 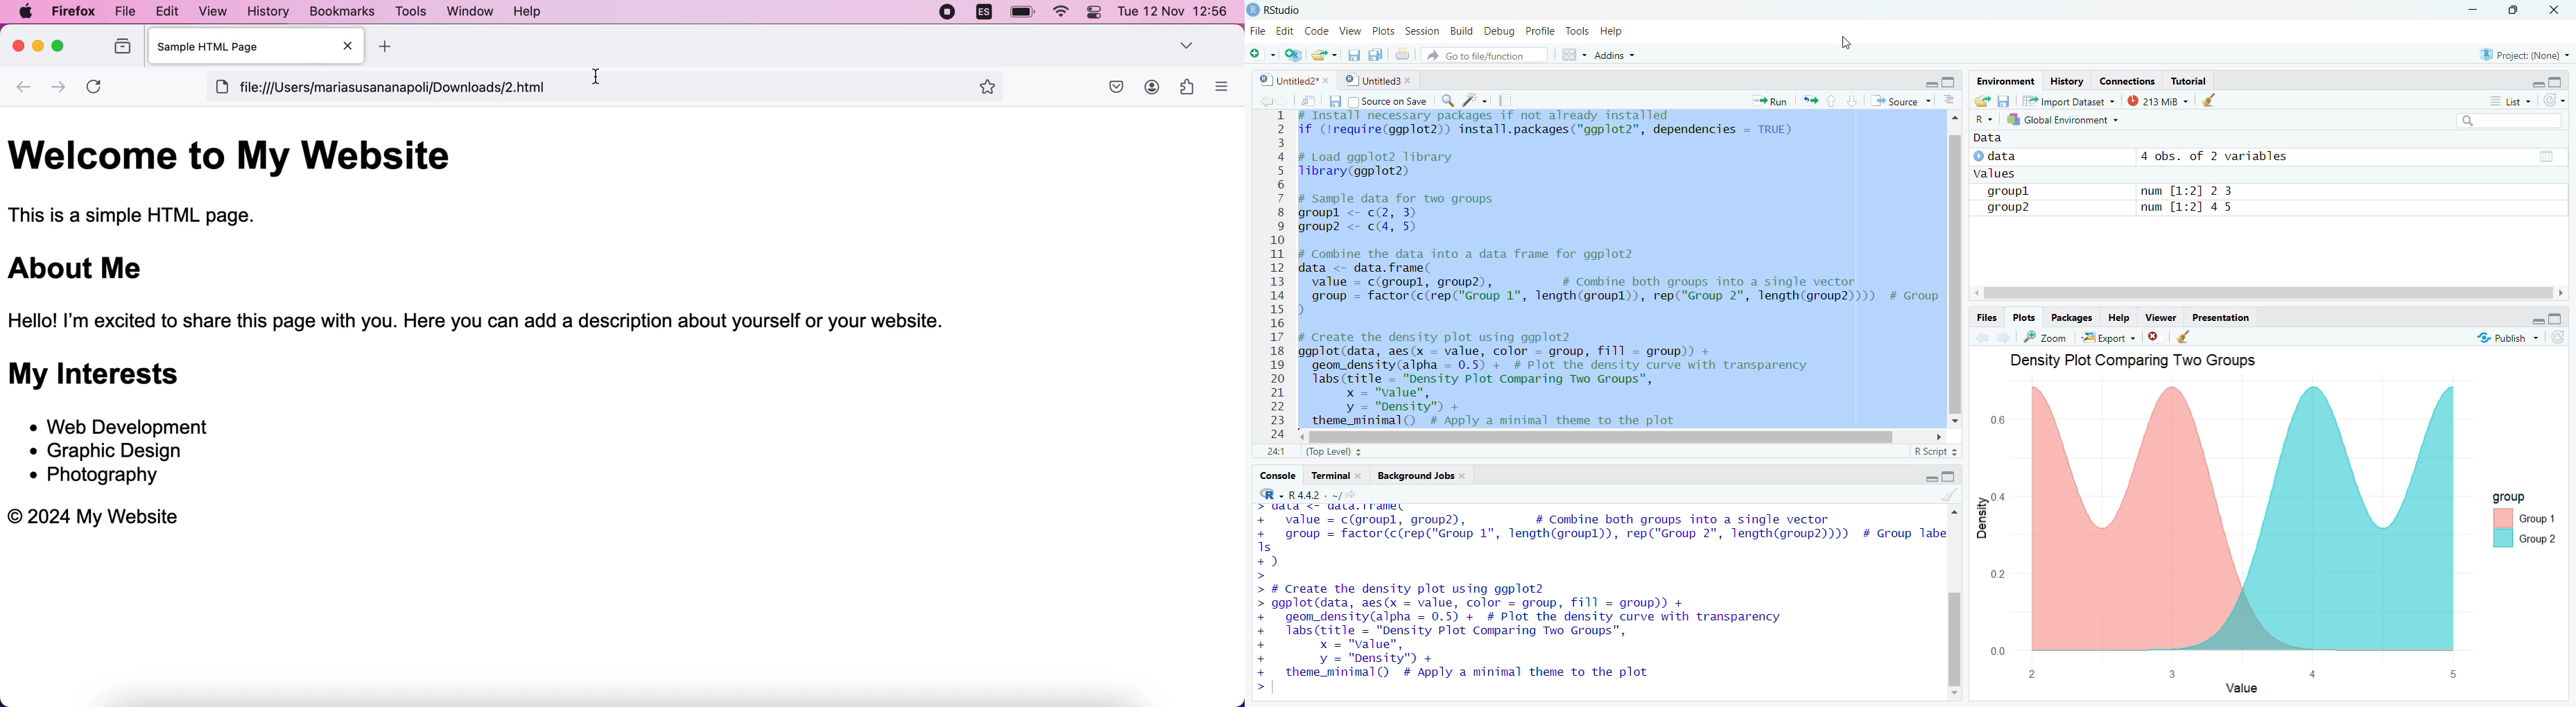 What do you see at coordinates (1984, 120) in the screenshot?
I see `R` at bounding box center [1984, 120].